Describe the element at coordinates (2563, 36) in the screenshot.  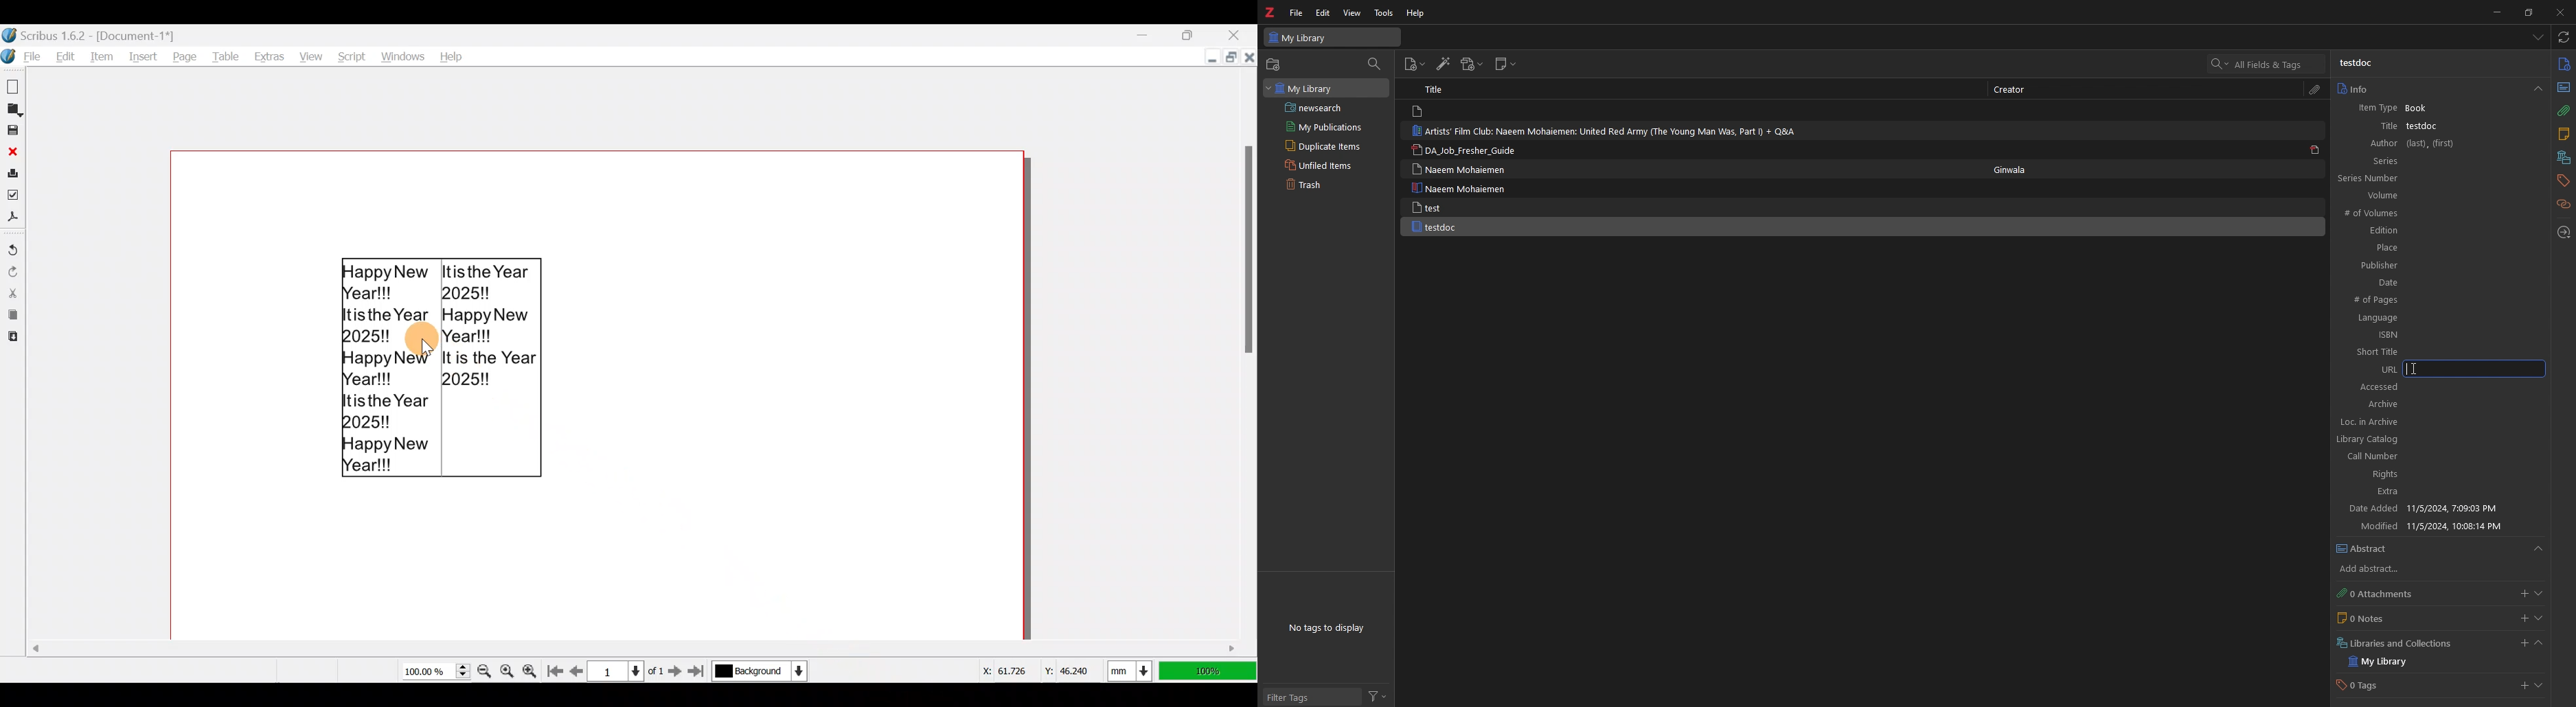
I see `sync with zotero.org` at that location.